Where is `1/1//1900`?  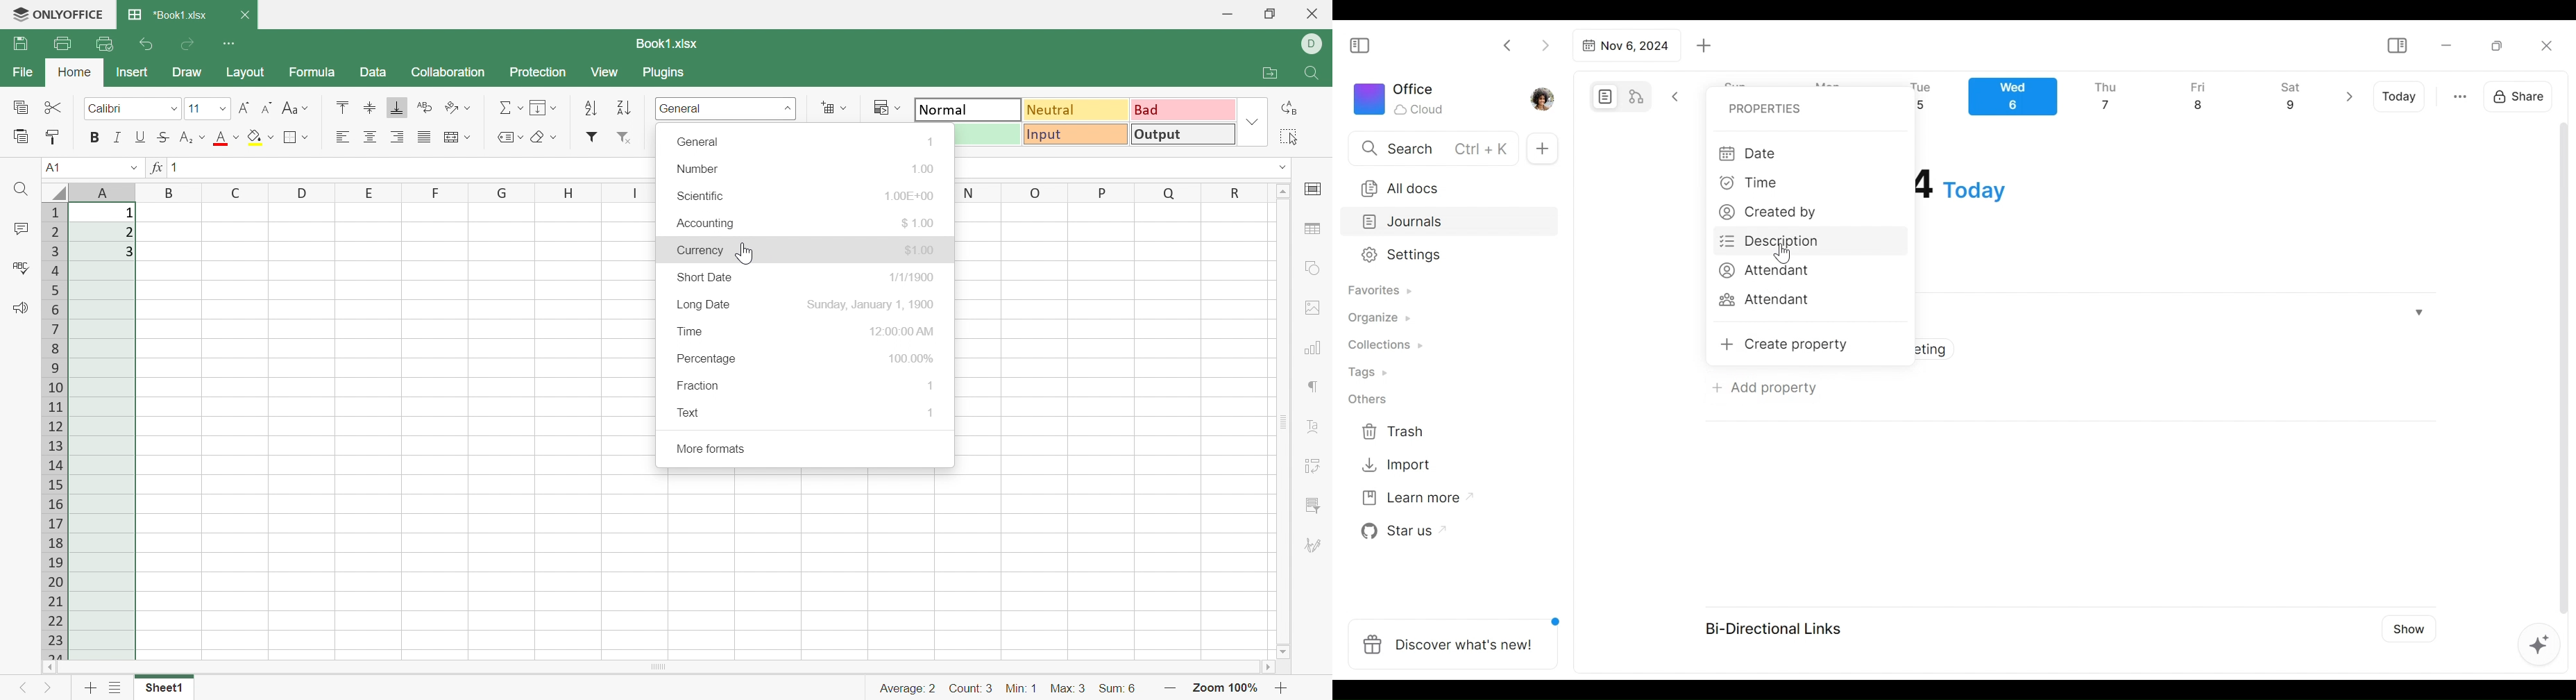
1/1//1900 is located at coordinates (912, 276).